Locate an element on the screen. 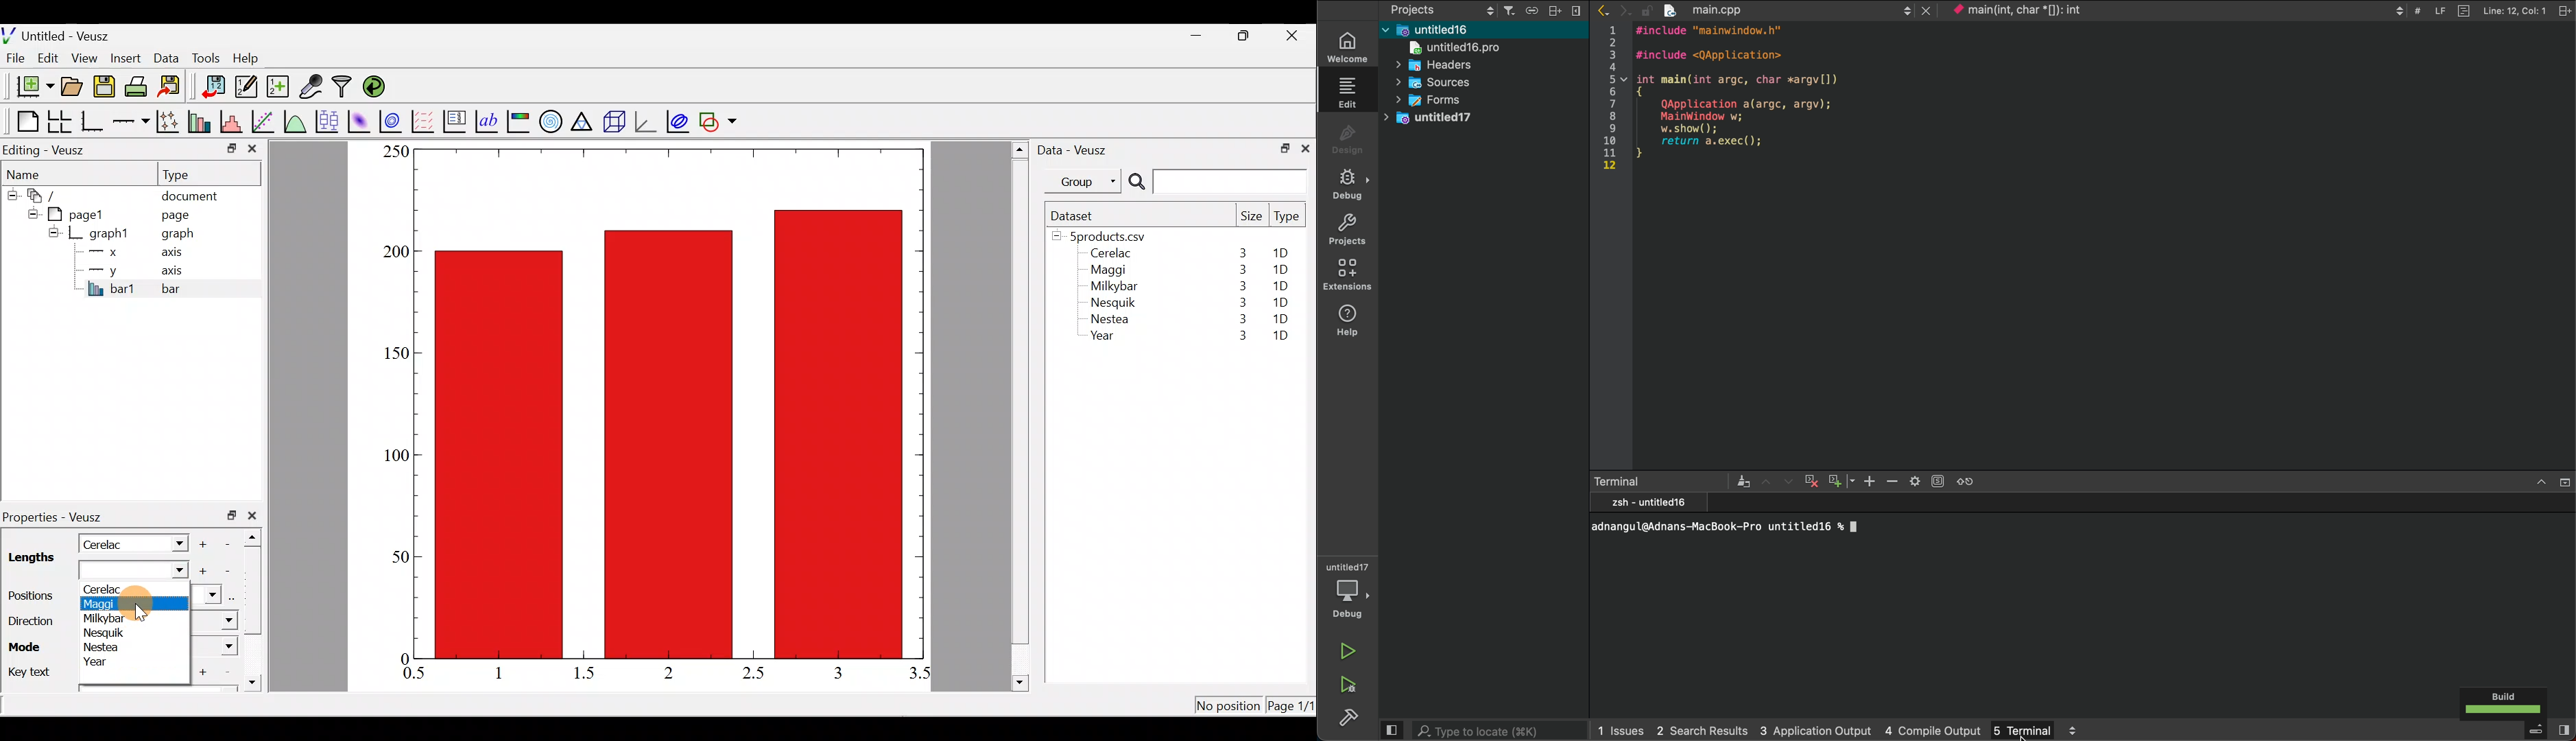 The image size is (2576, 756). Line : 12, Col: 1 is located at coordinates (2514, 10).